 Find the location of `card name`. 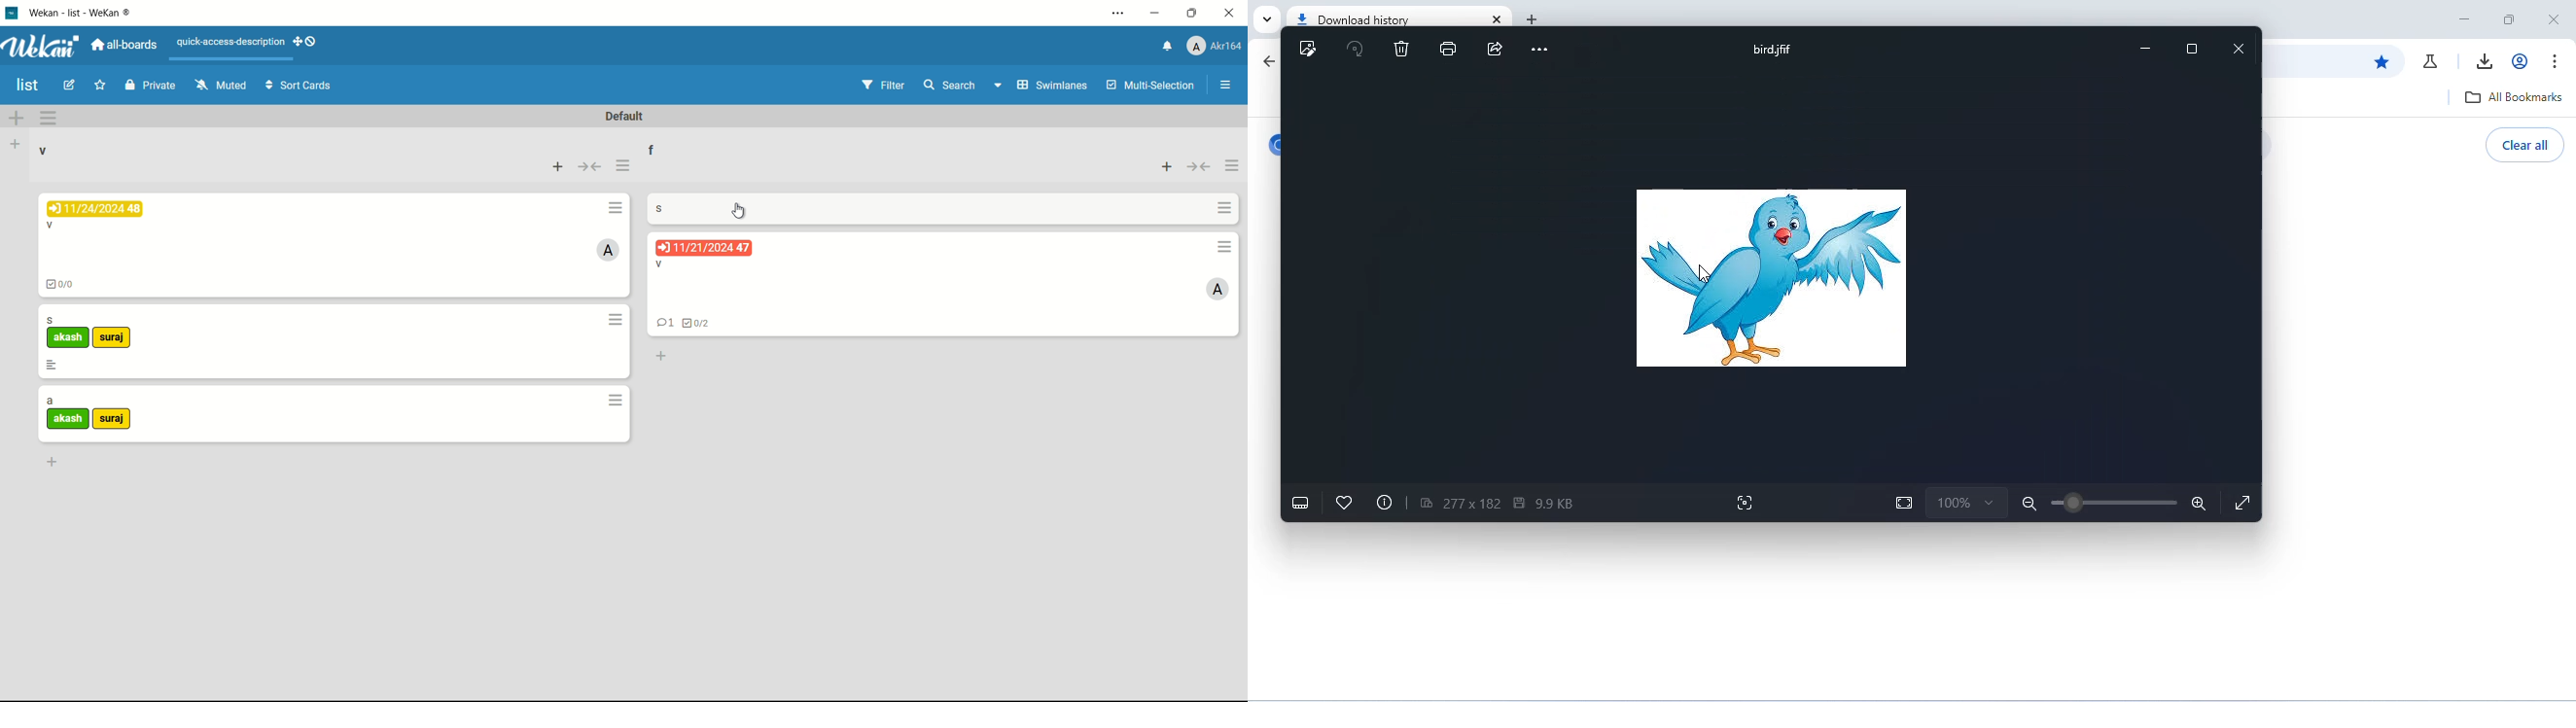

card name is located at coordinates (50, 227).